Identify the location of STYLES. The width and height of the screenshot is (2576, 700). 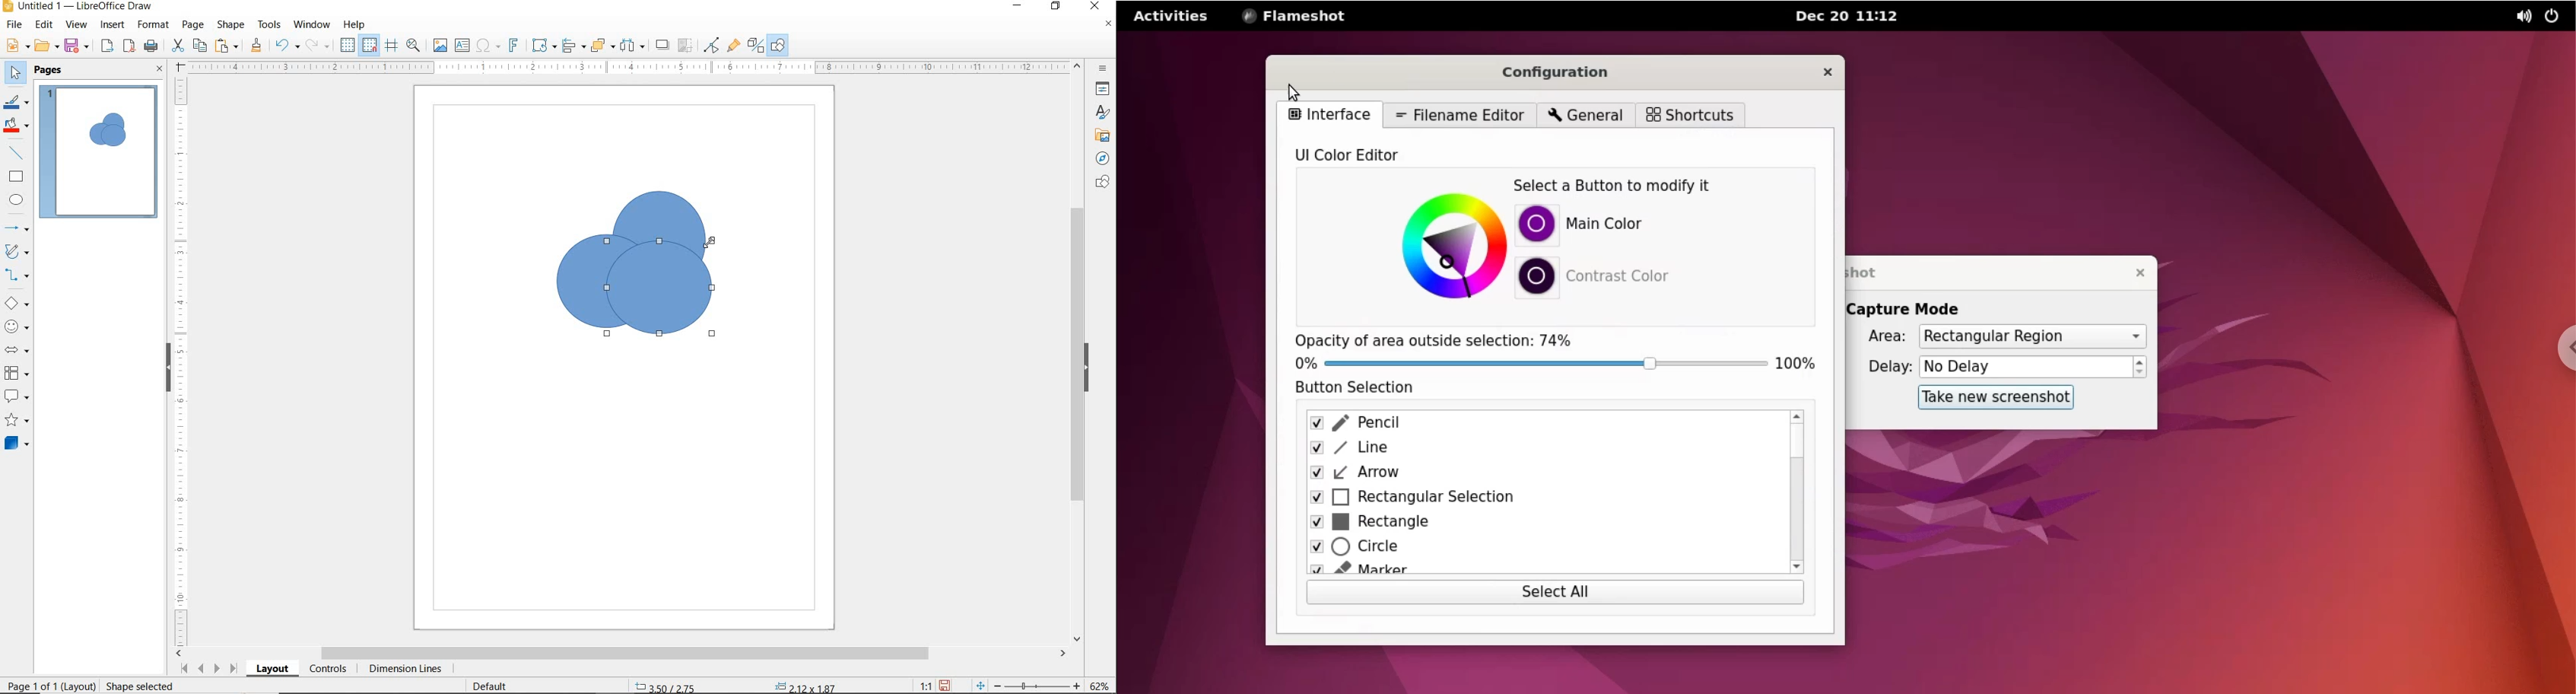
(1100, 114).